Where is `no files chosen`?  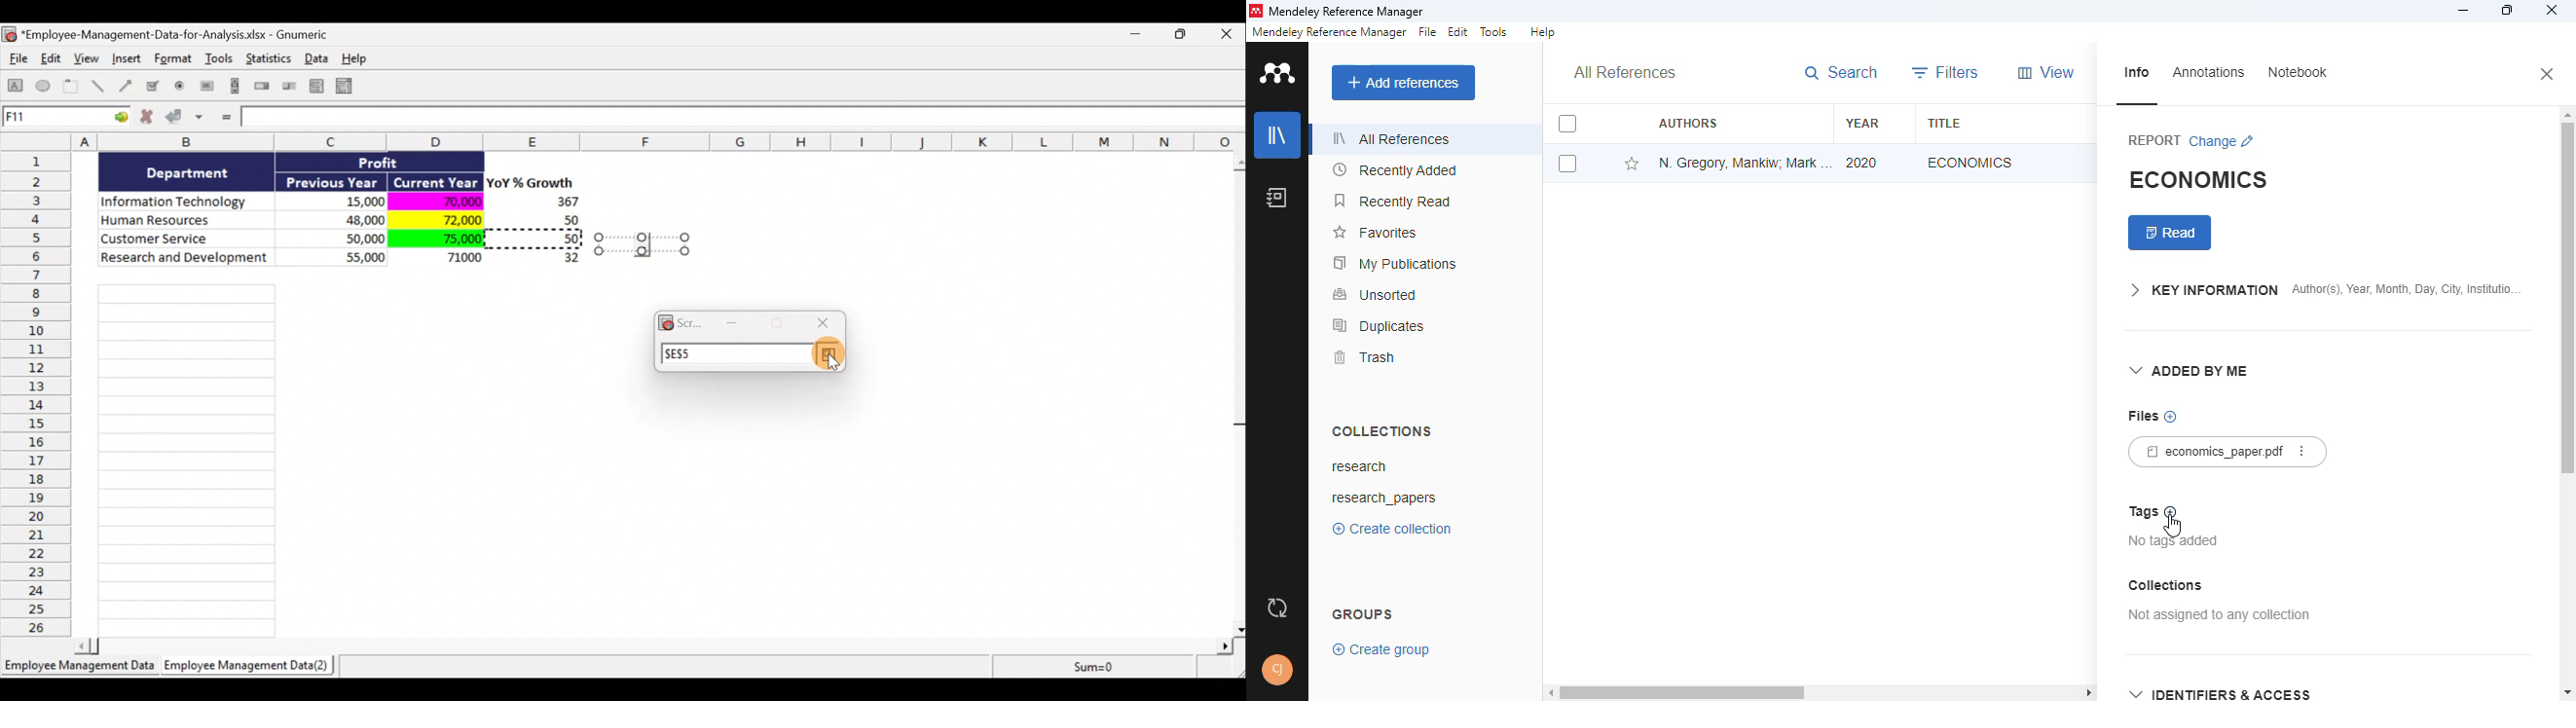 no files chosen is located at coordinates (2170, 417).